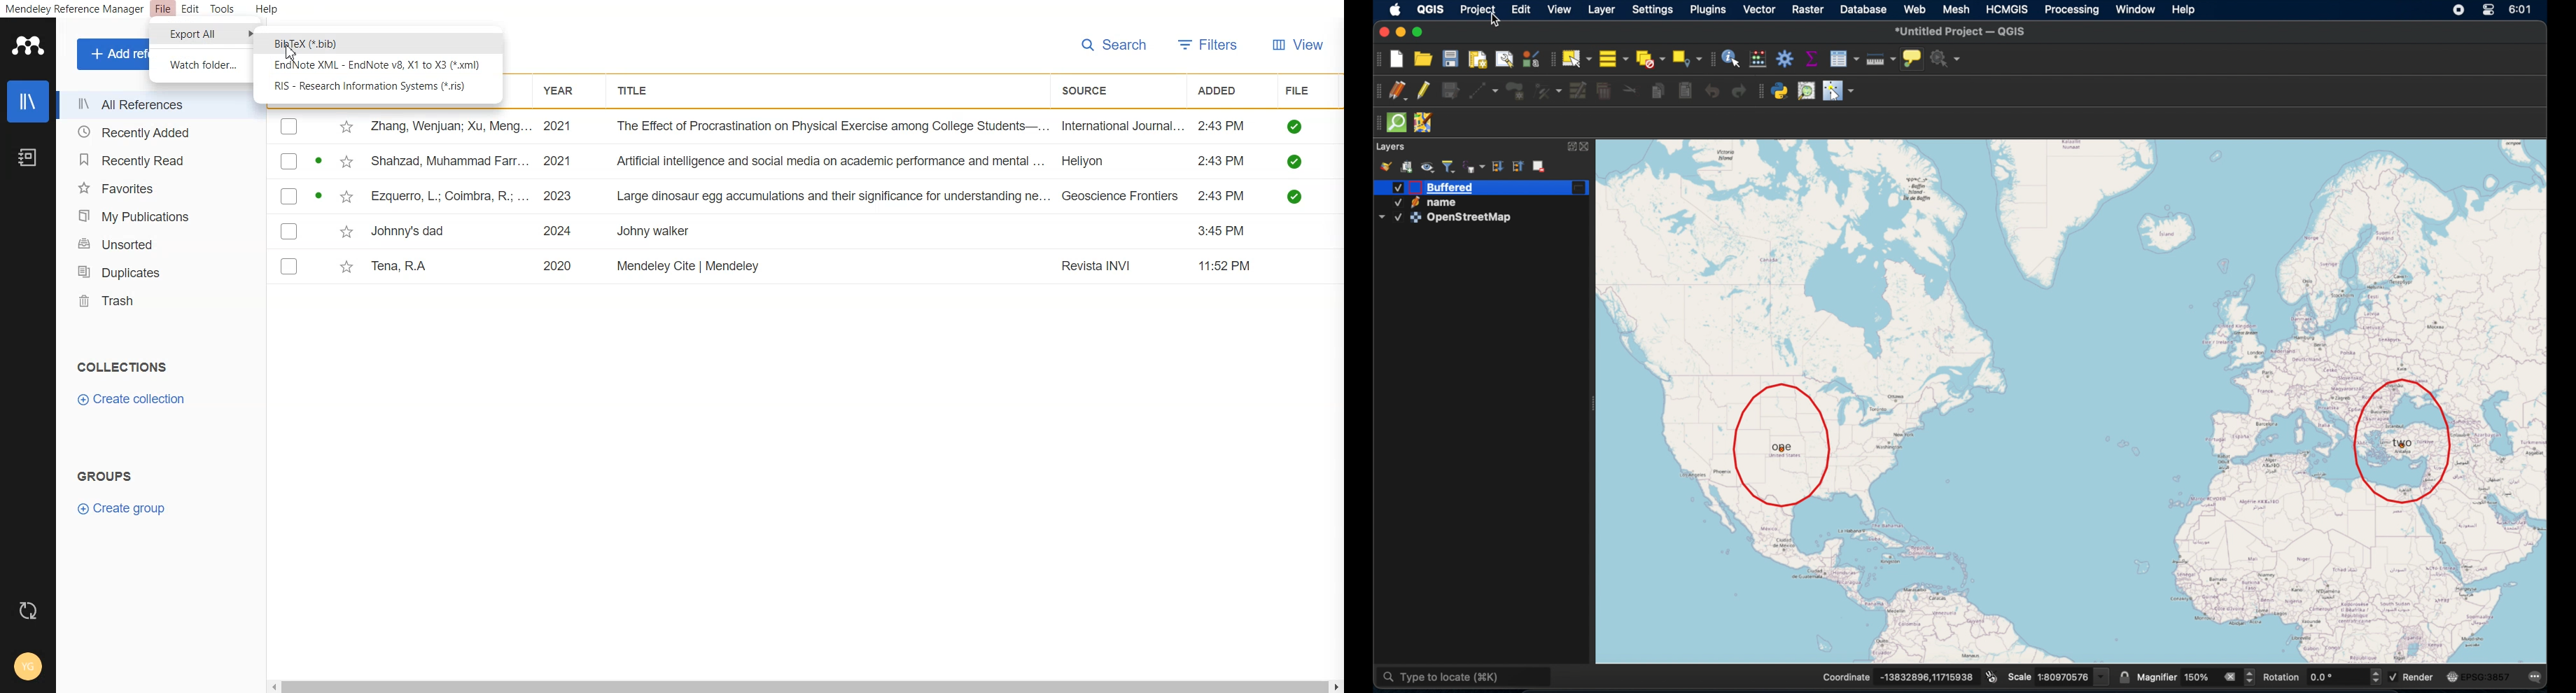 Image resolution: width=2576 pixels, height=700 pixels. I want to click on Filter, so click(1209, 46).